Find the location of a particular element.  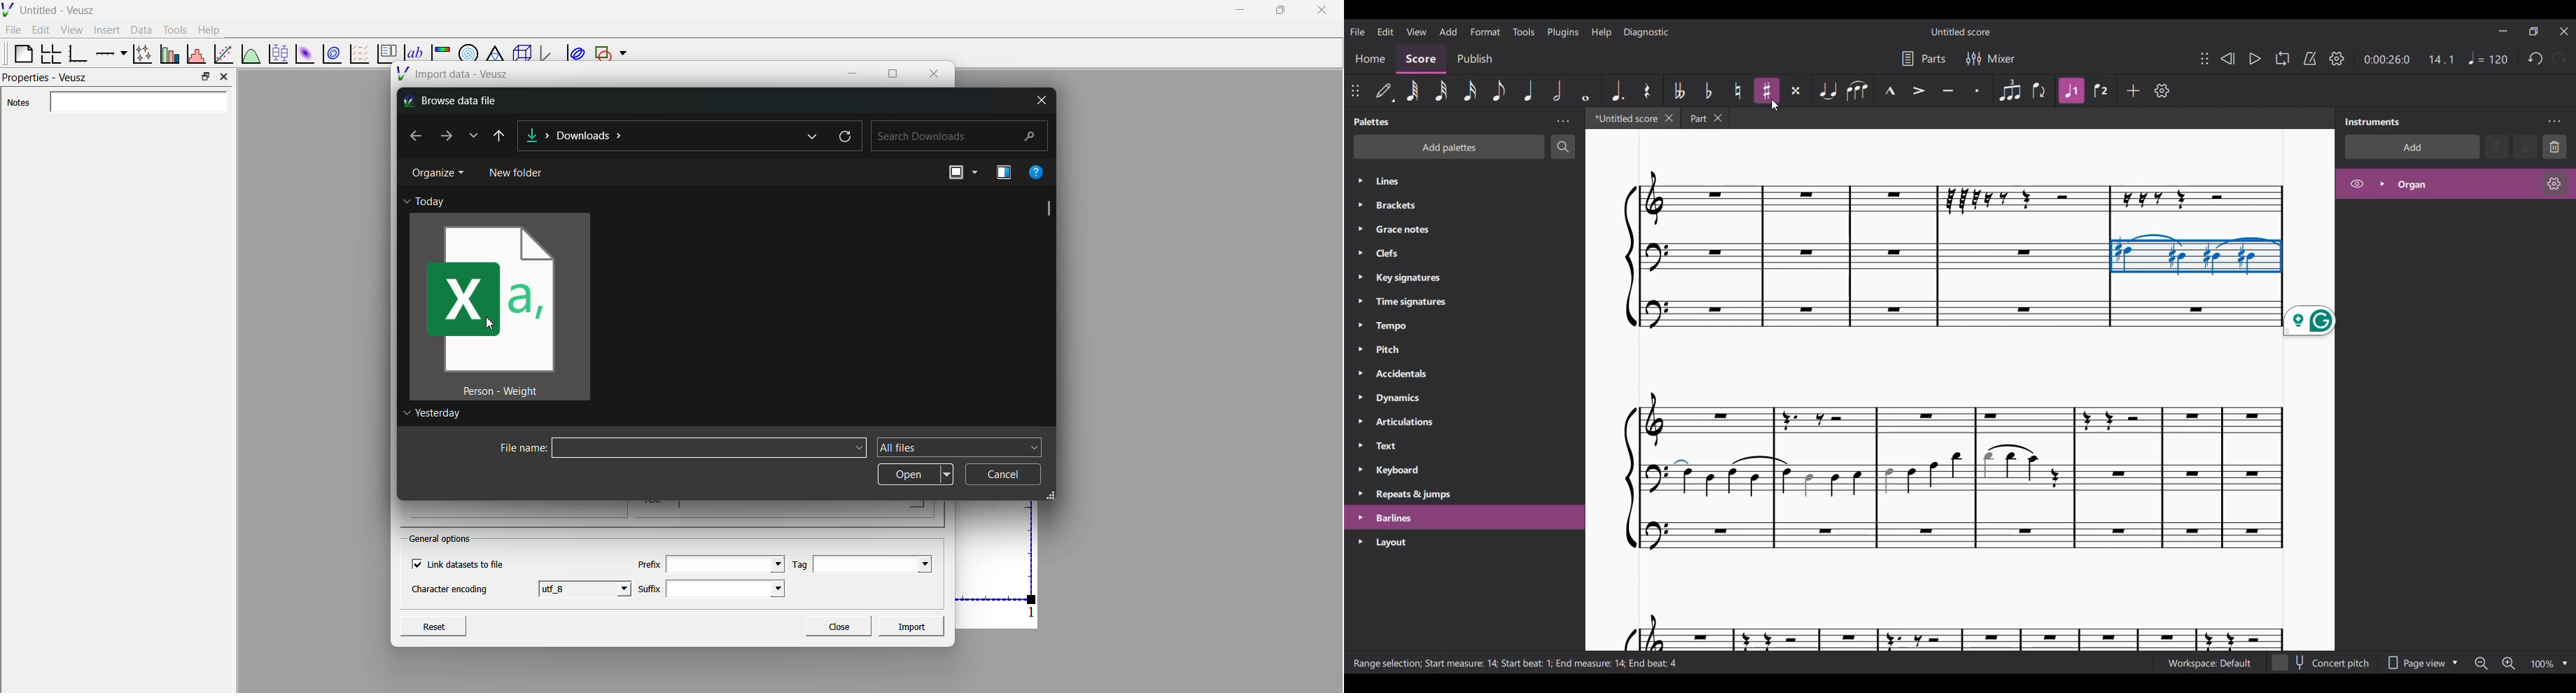

previous folder is located at coordinates (505, 134).